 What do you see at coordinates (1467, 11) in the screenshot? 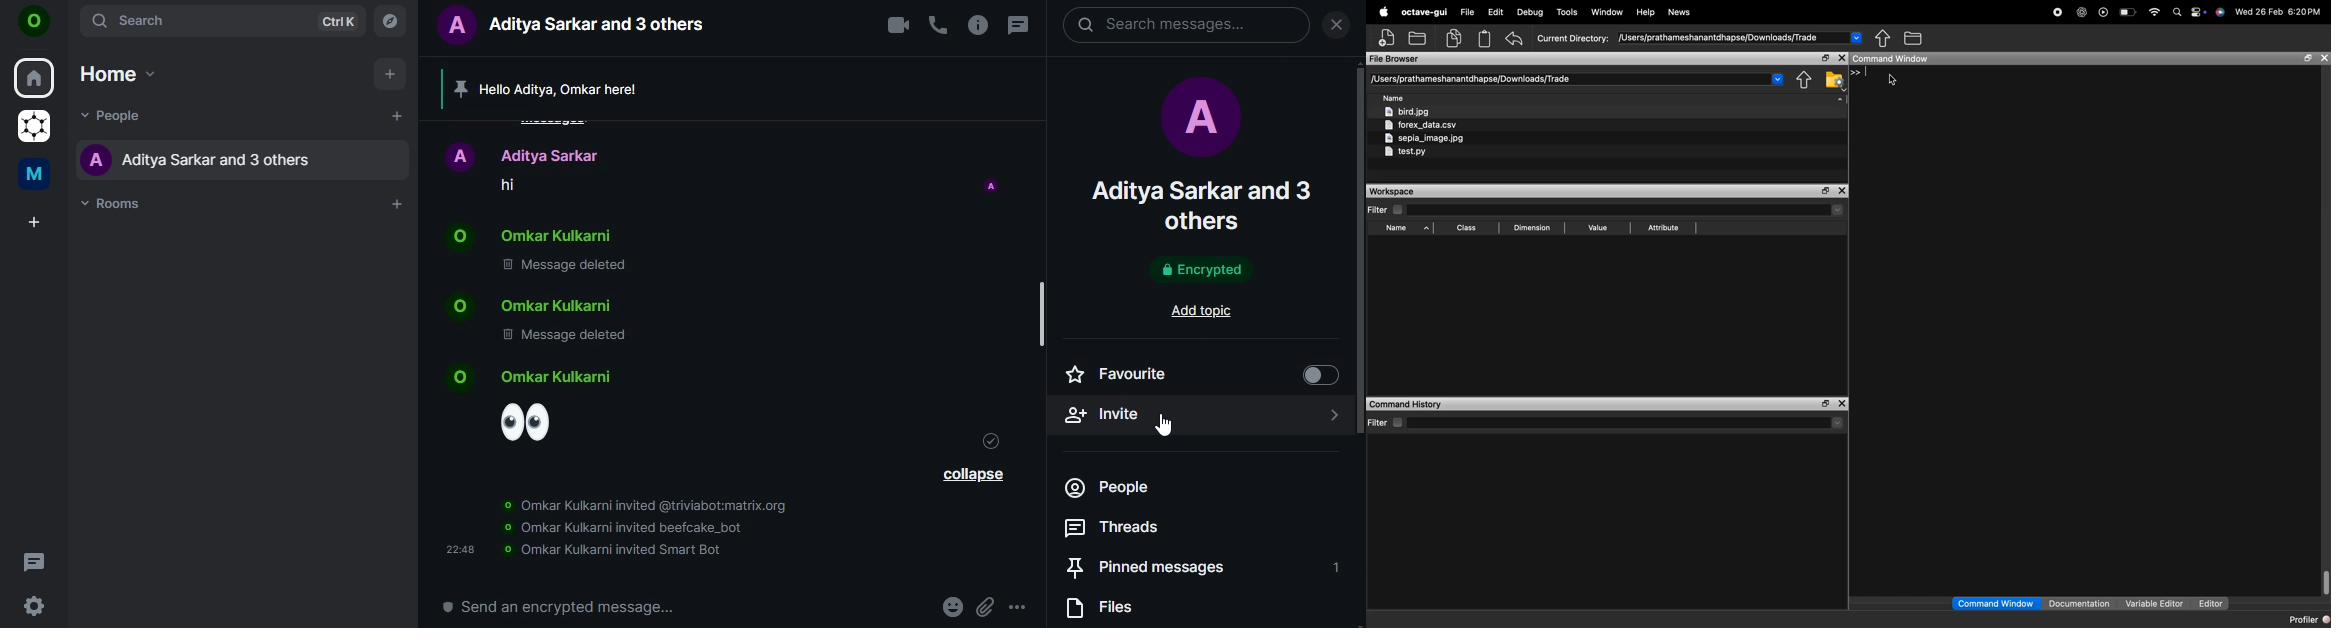
I see `File` at bounding box center [1467, 11].